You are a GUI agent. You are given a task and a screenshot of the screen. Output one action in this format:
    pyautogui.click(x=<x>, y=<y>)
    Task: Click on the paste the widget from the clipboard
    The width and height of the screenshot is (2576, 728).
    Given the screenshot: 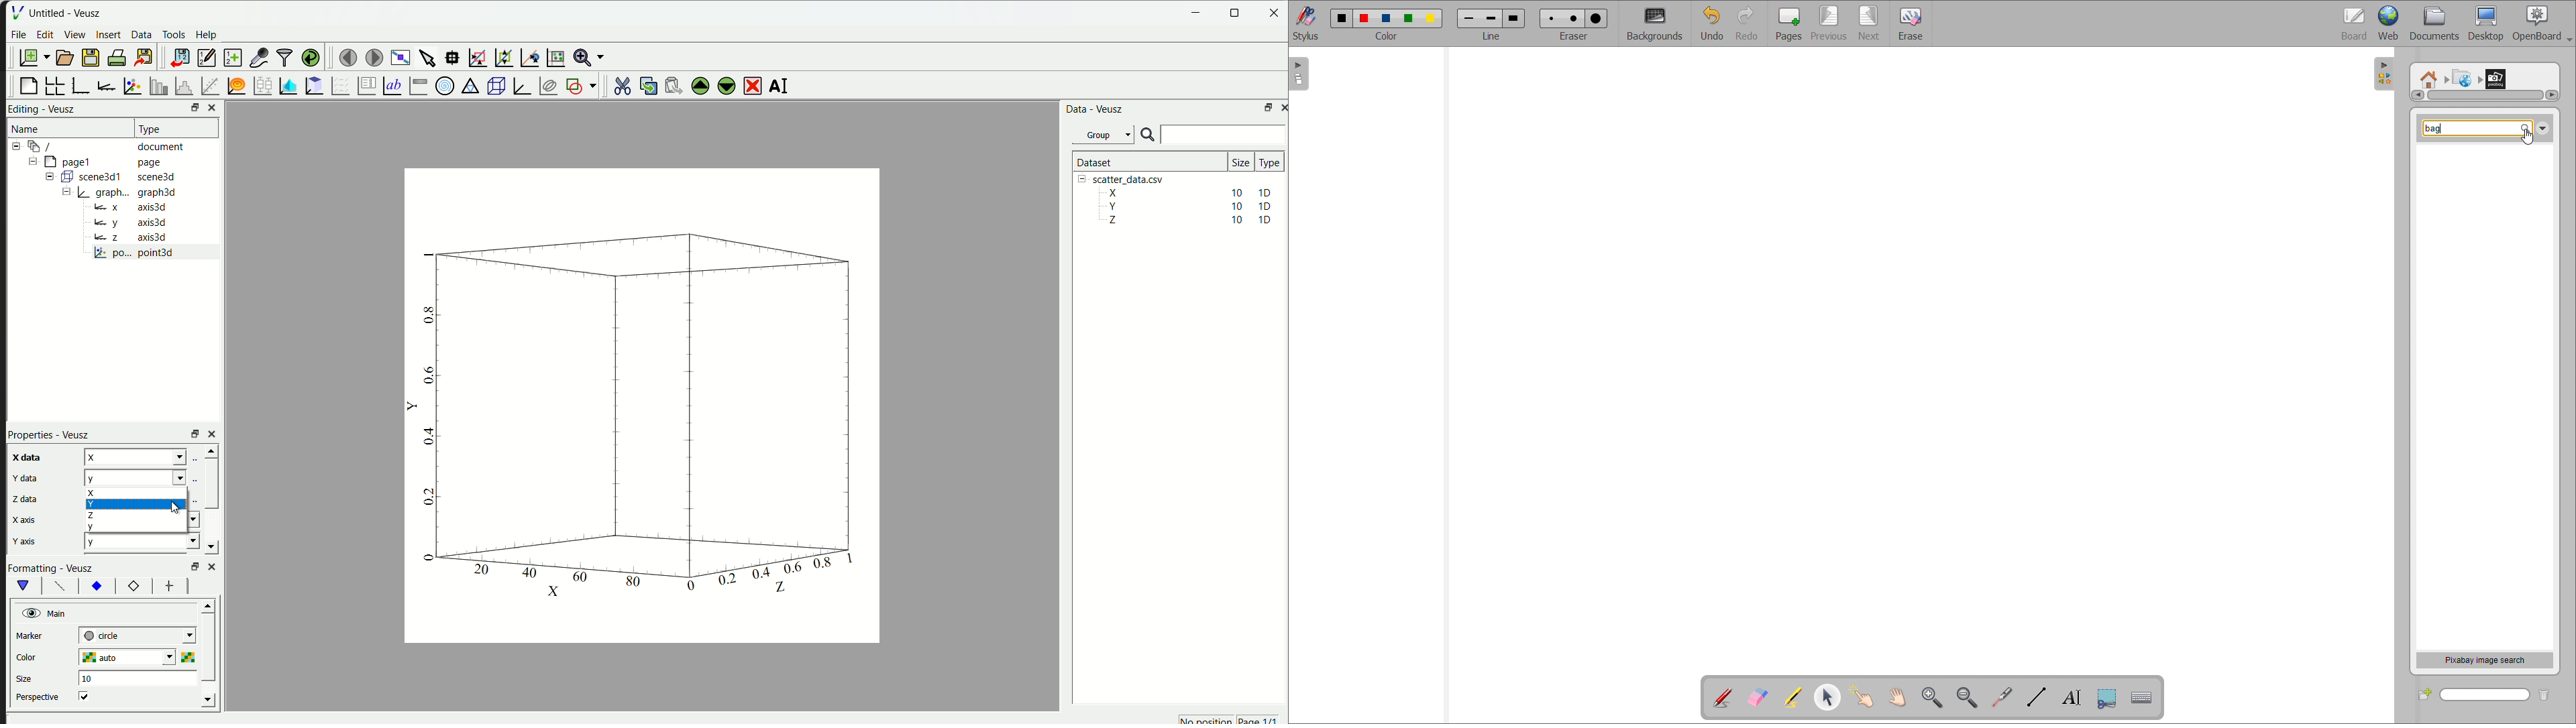 What is the action you would take?
    pyautogui.click(x=669, y=86)
    